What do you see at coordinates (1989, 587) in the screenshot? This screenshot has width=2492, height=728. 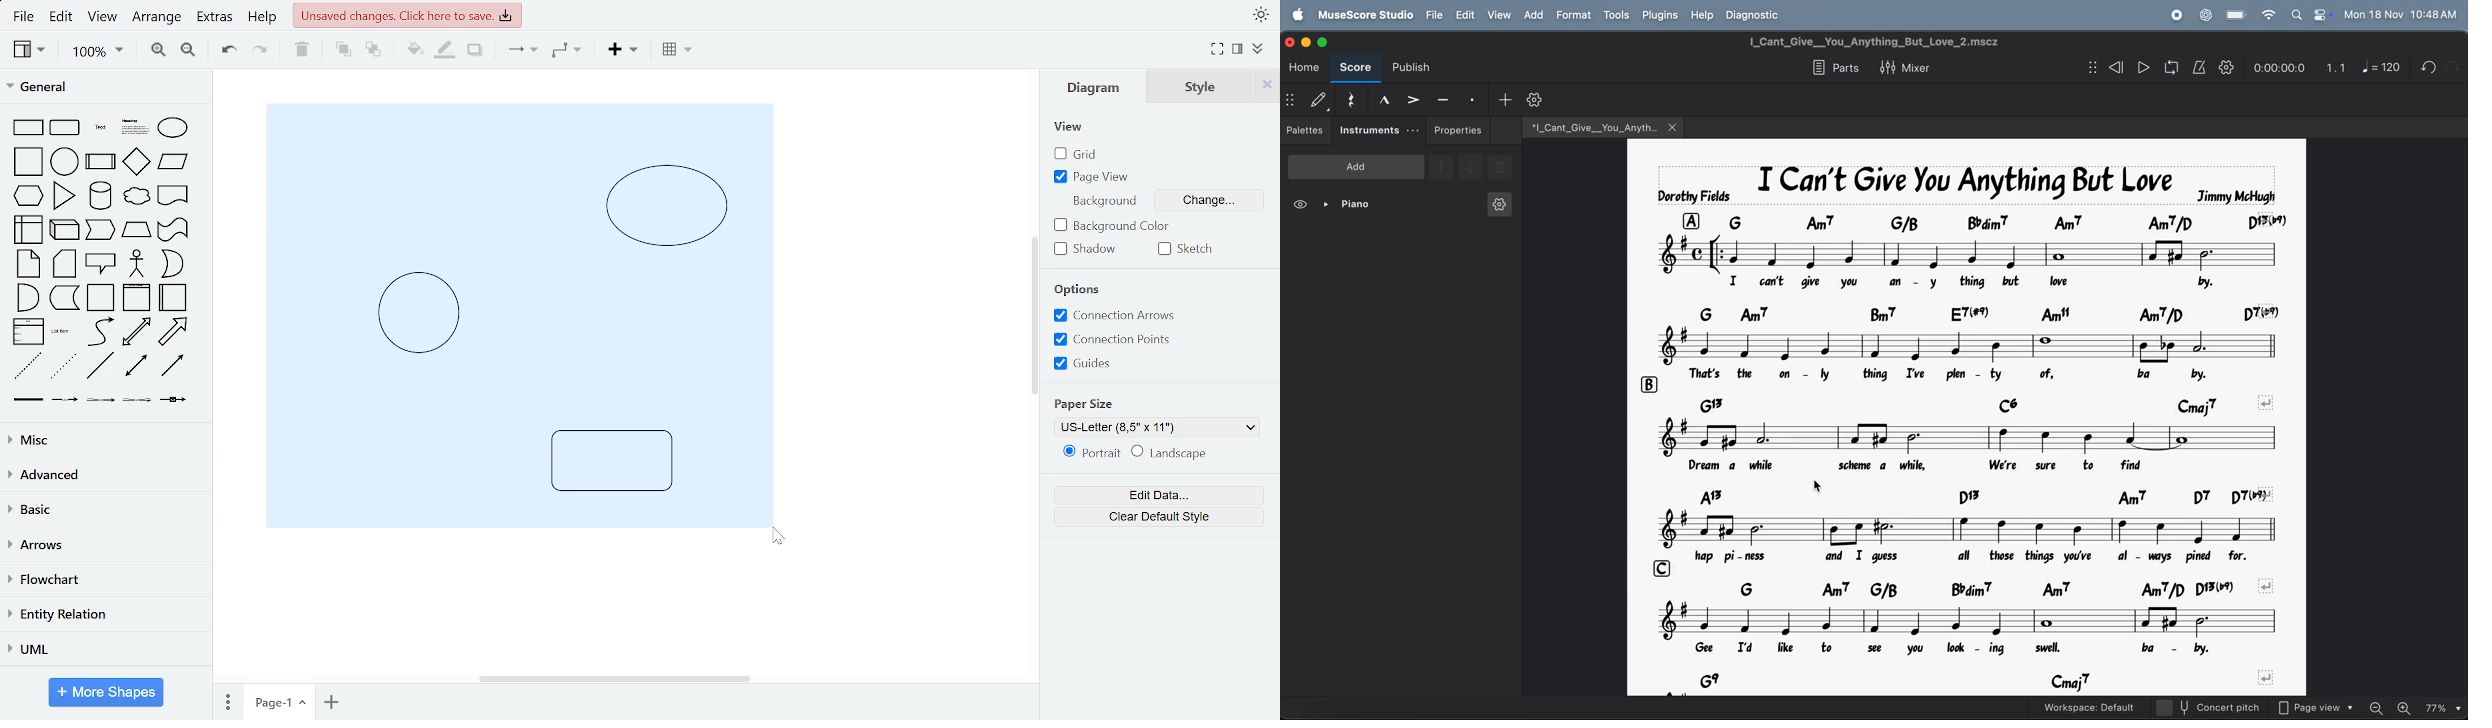 I see `chord symbols` at bounding box center [1989, 587].